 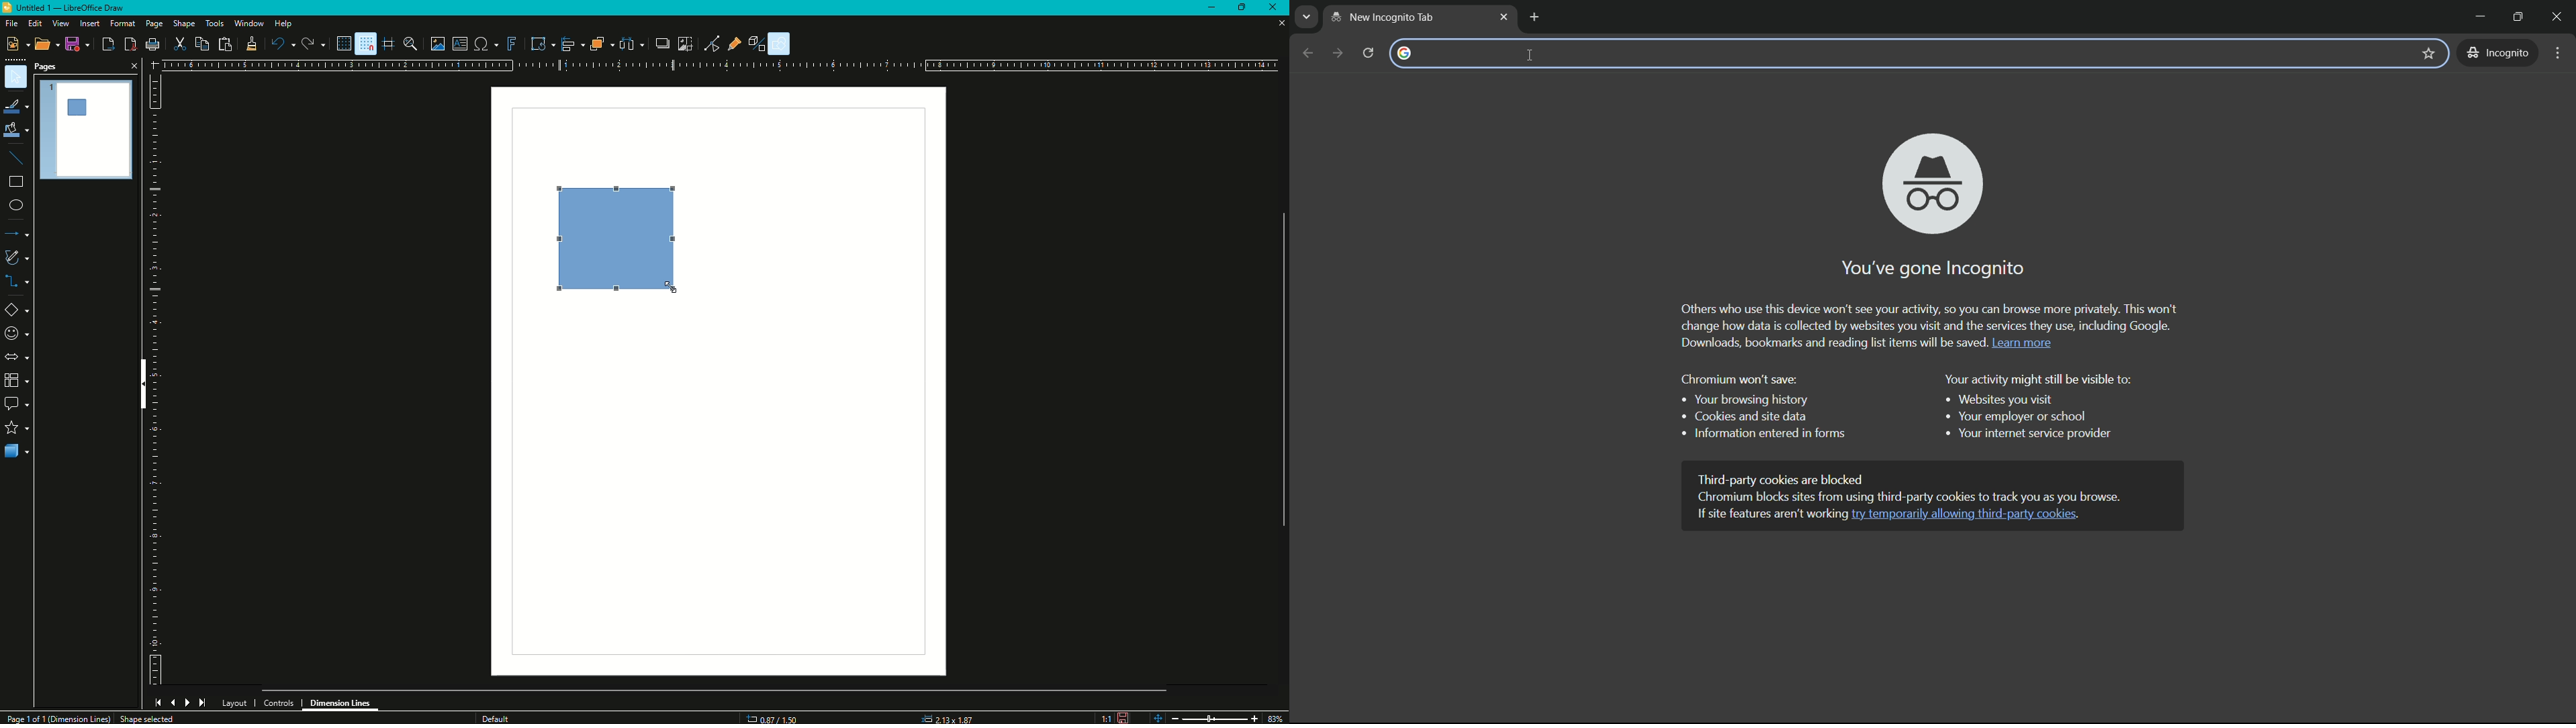 What do you see at coordinates (312, 44) in the screenshot?
I see `Redo` at bounding box center [312, 44].